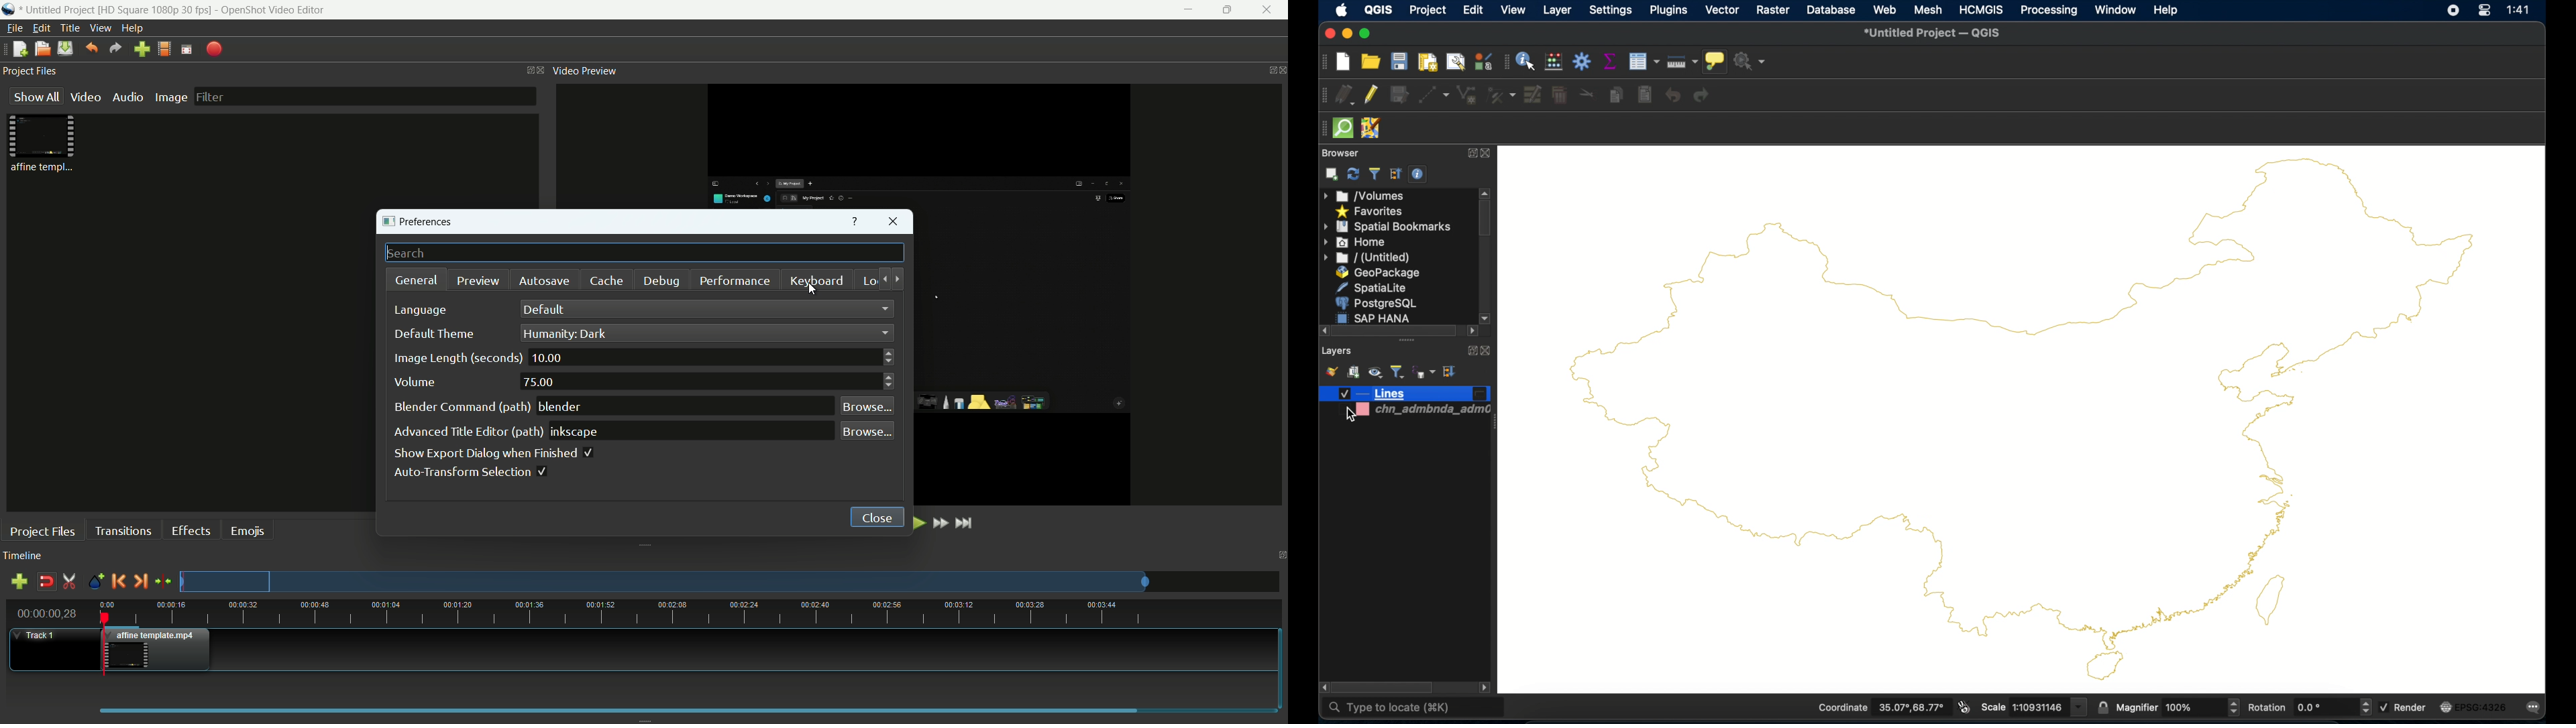  Describe the element at coordinates (1340, 153) in the screenshot. I see `browser` at that location.